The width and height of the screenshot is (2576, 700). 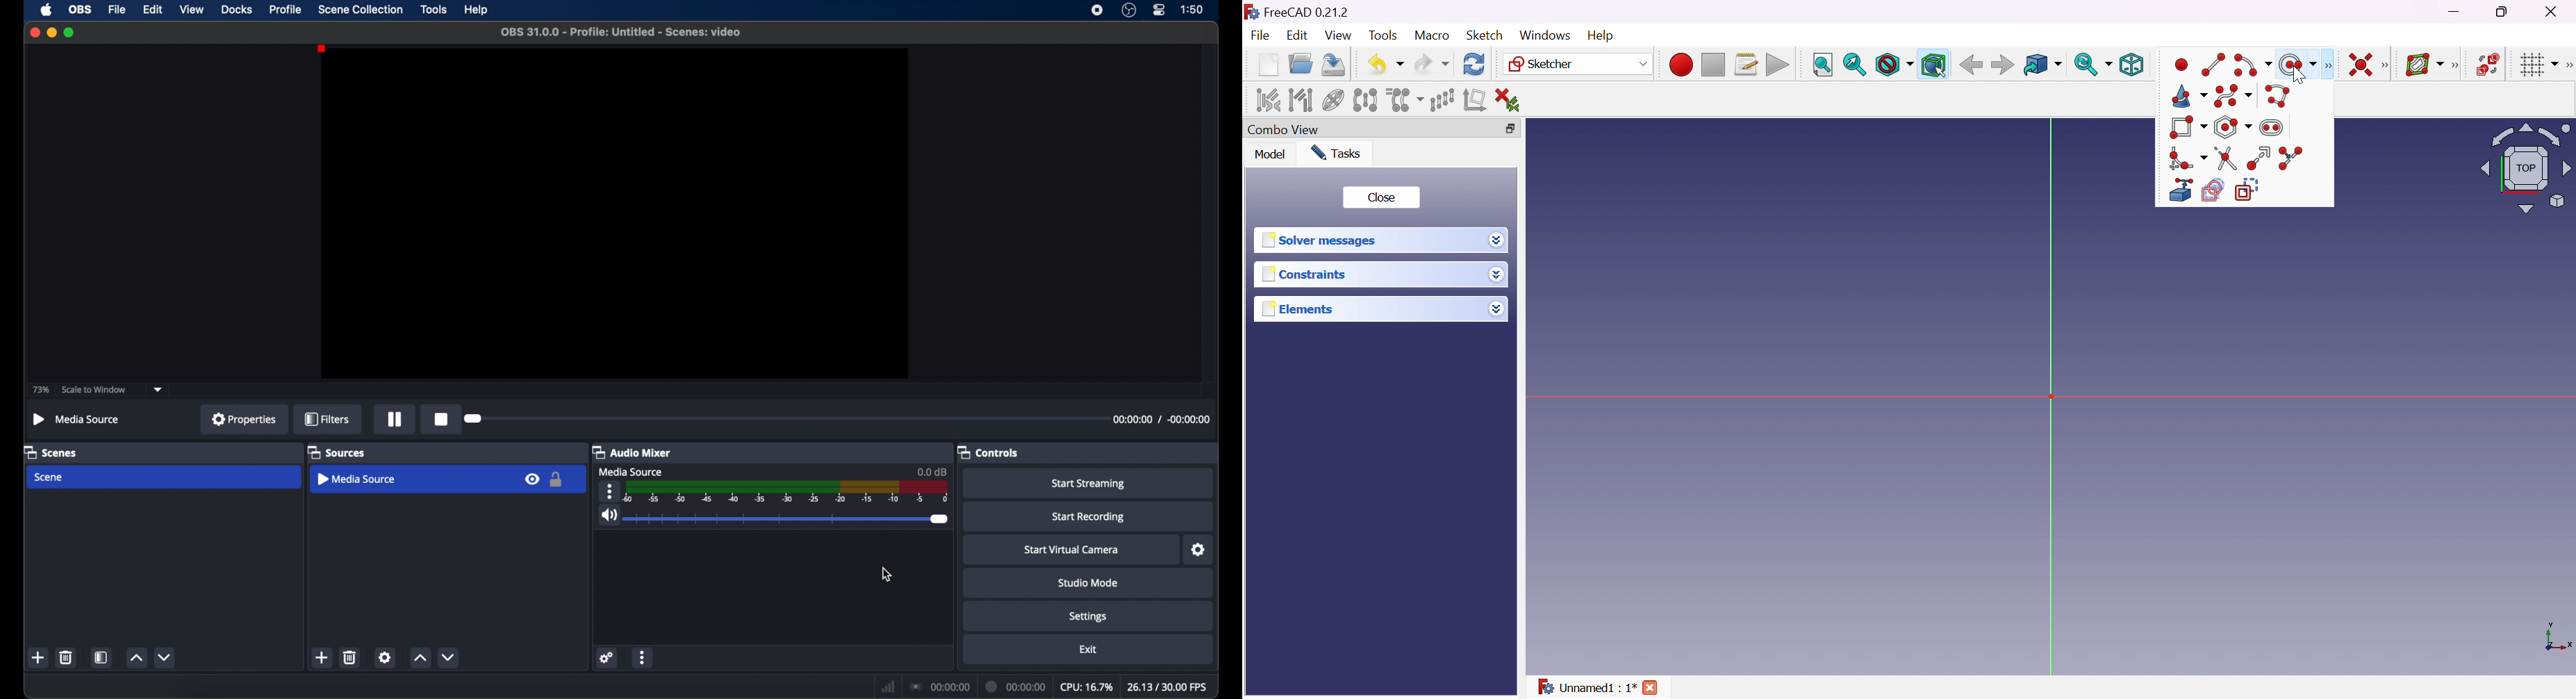 I want to click on control center, so click(x=1160, y=10).